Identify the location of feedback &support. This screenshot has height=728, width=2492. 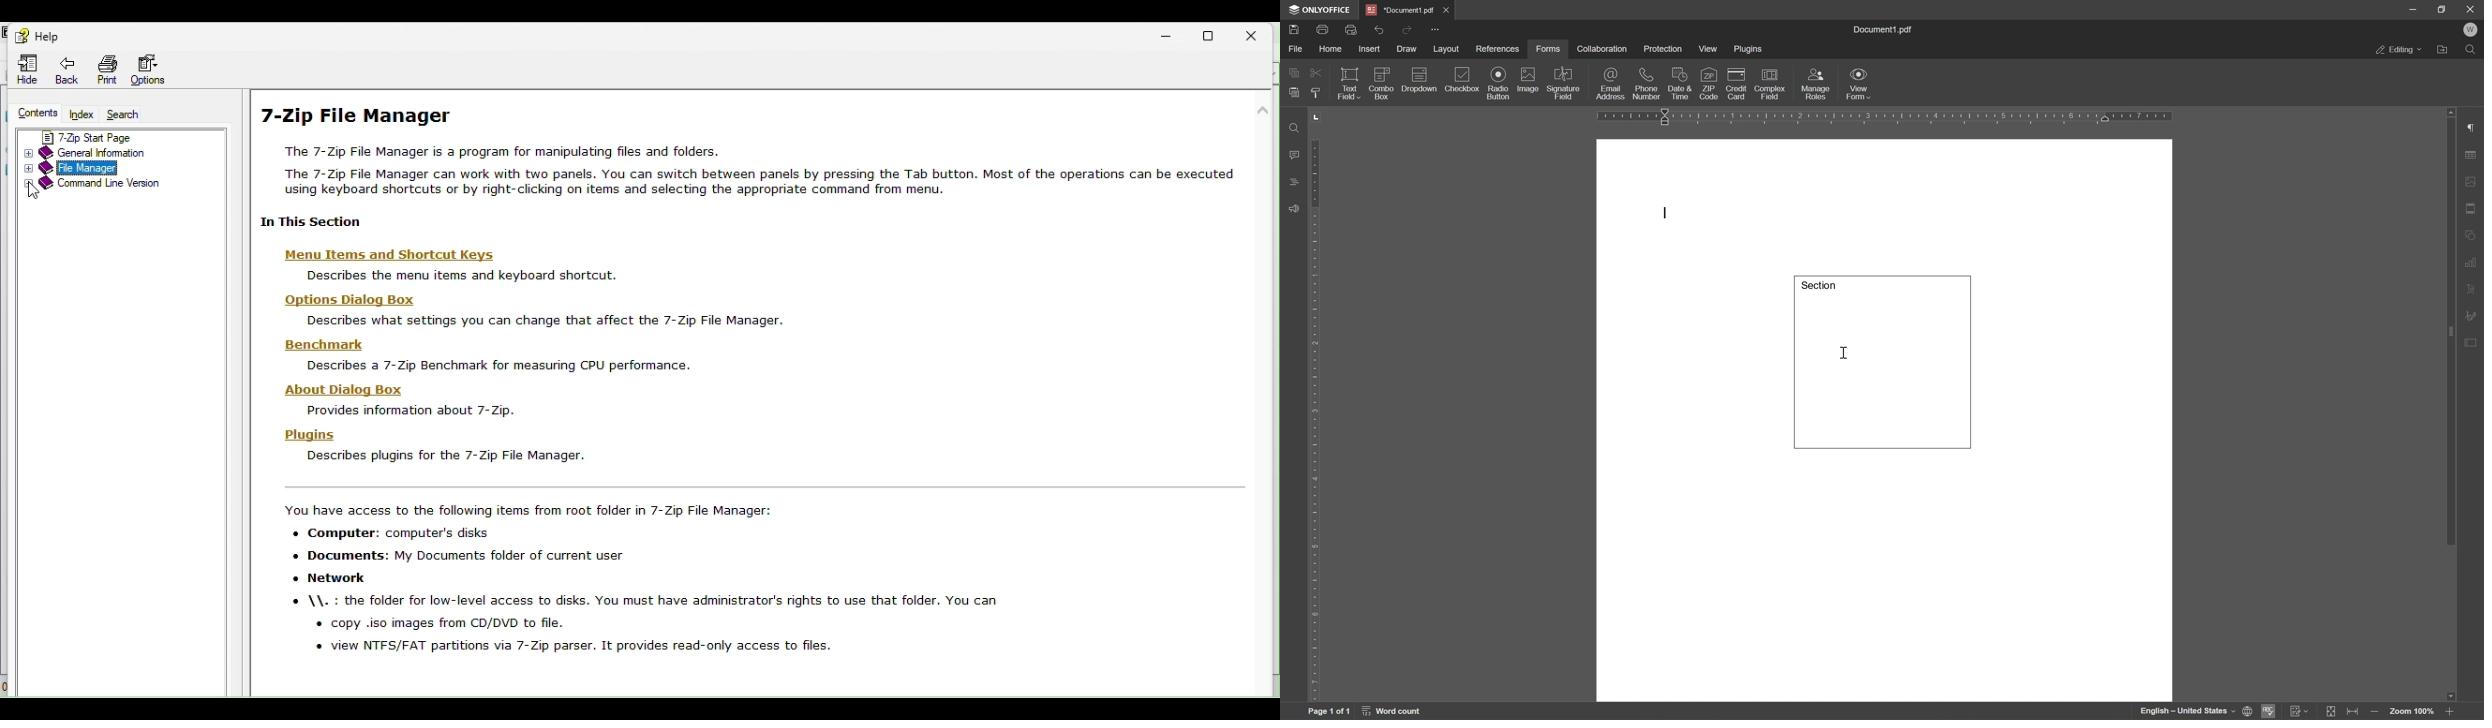
(1295, 208).